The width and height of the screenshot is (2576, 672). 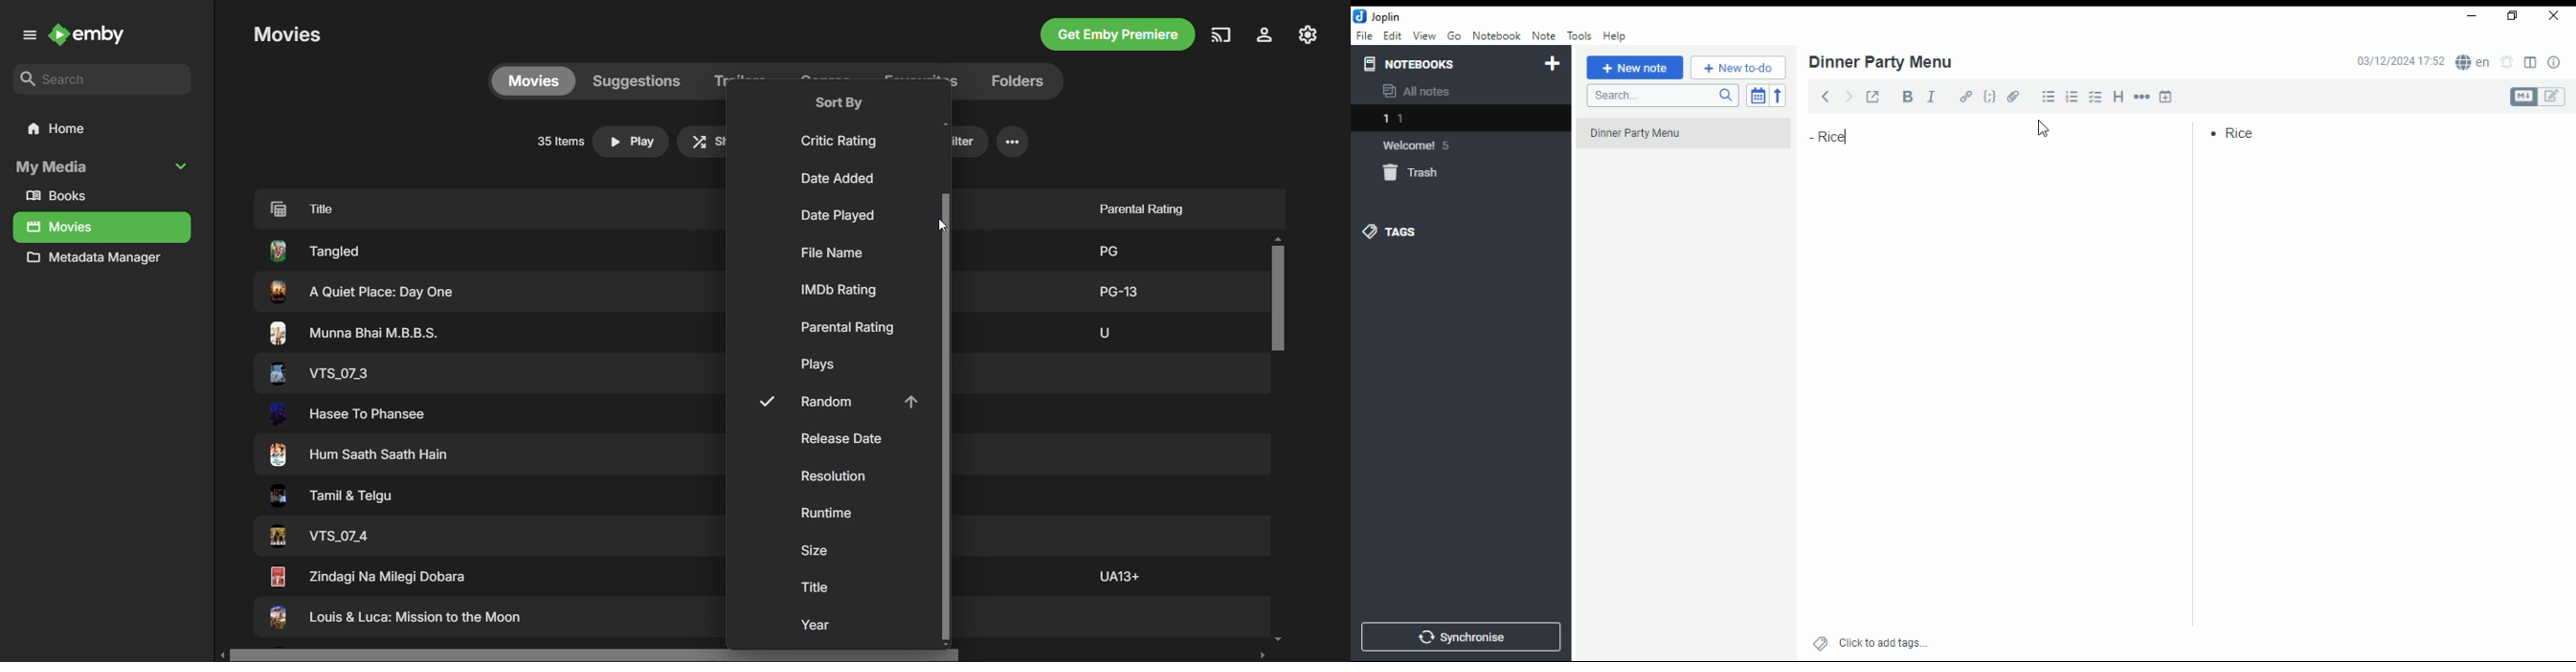 What do you see at coordinates (1414, 173) in the screenshot?
I see `trash` at bounding box center [1414, 173].